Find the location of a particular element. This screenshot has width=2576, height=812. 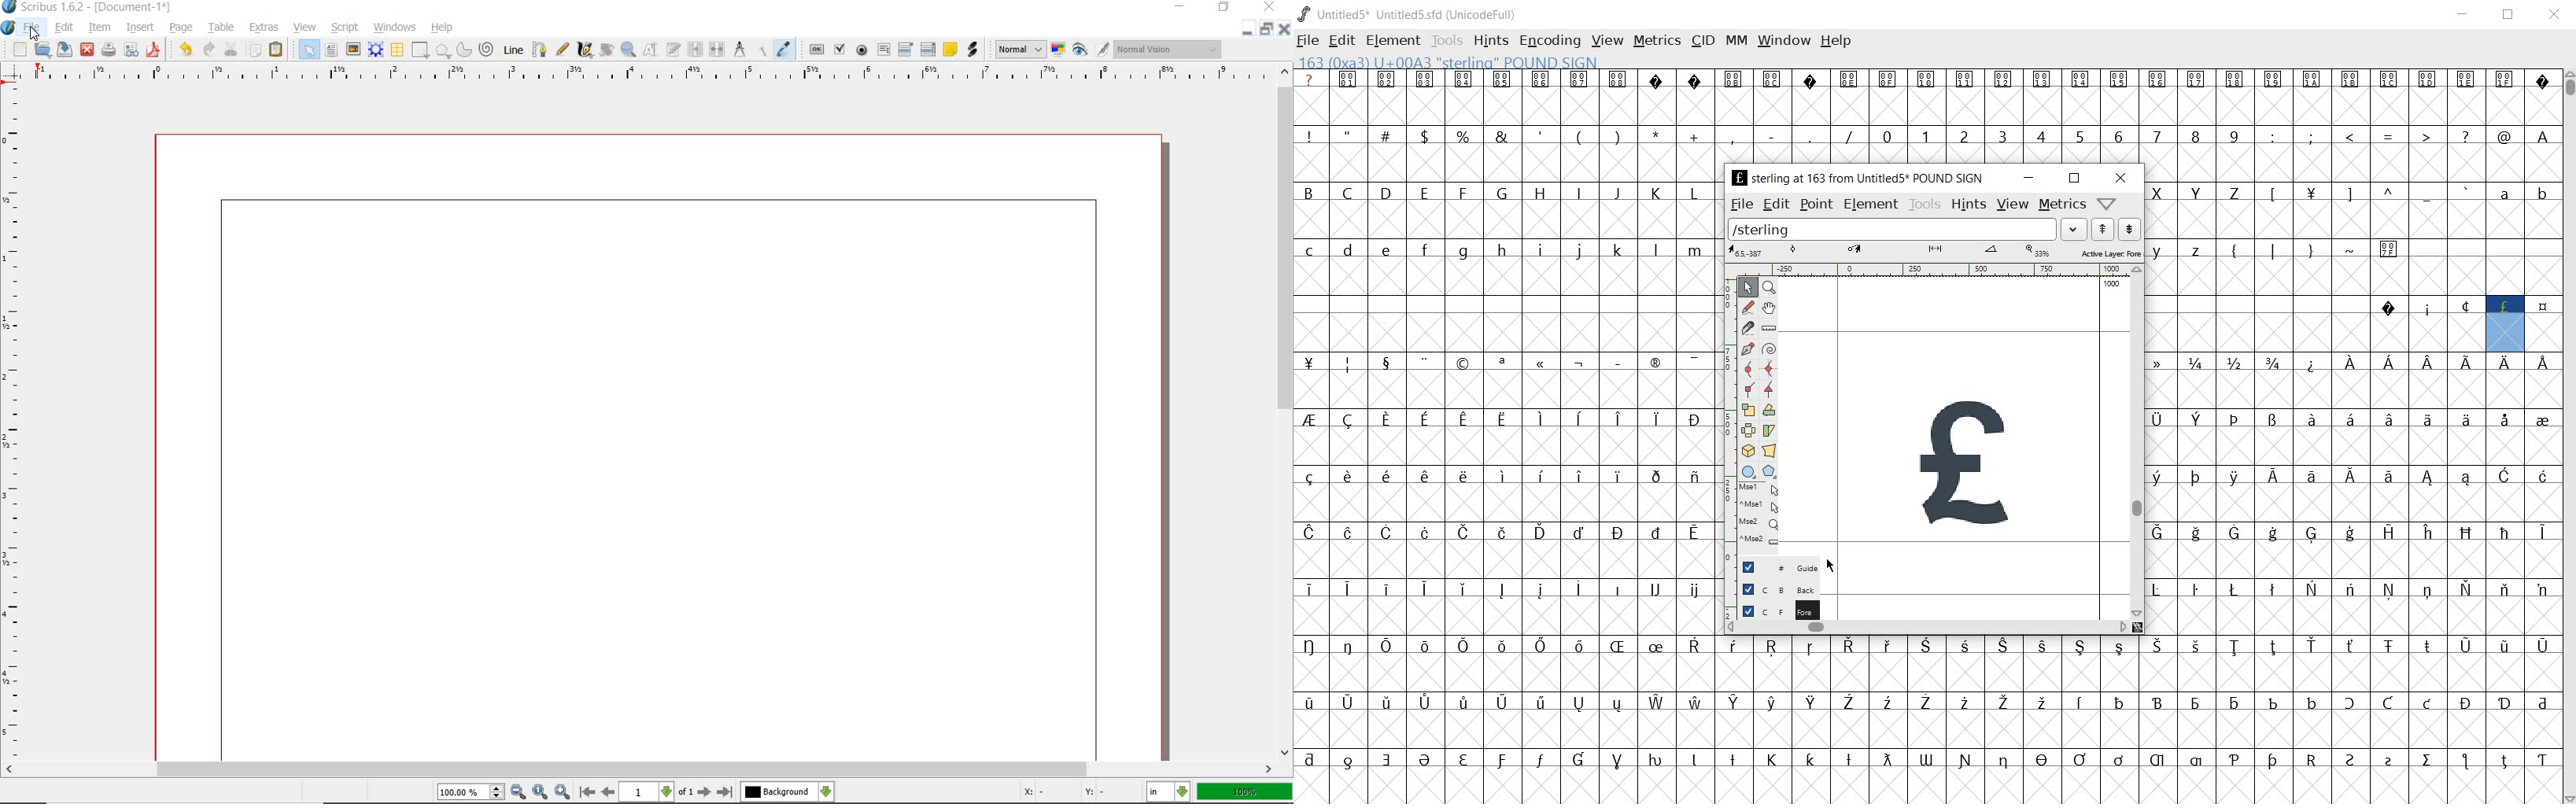

rotate item is located at coordinates (607, 51).